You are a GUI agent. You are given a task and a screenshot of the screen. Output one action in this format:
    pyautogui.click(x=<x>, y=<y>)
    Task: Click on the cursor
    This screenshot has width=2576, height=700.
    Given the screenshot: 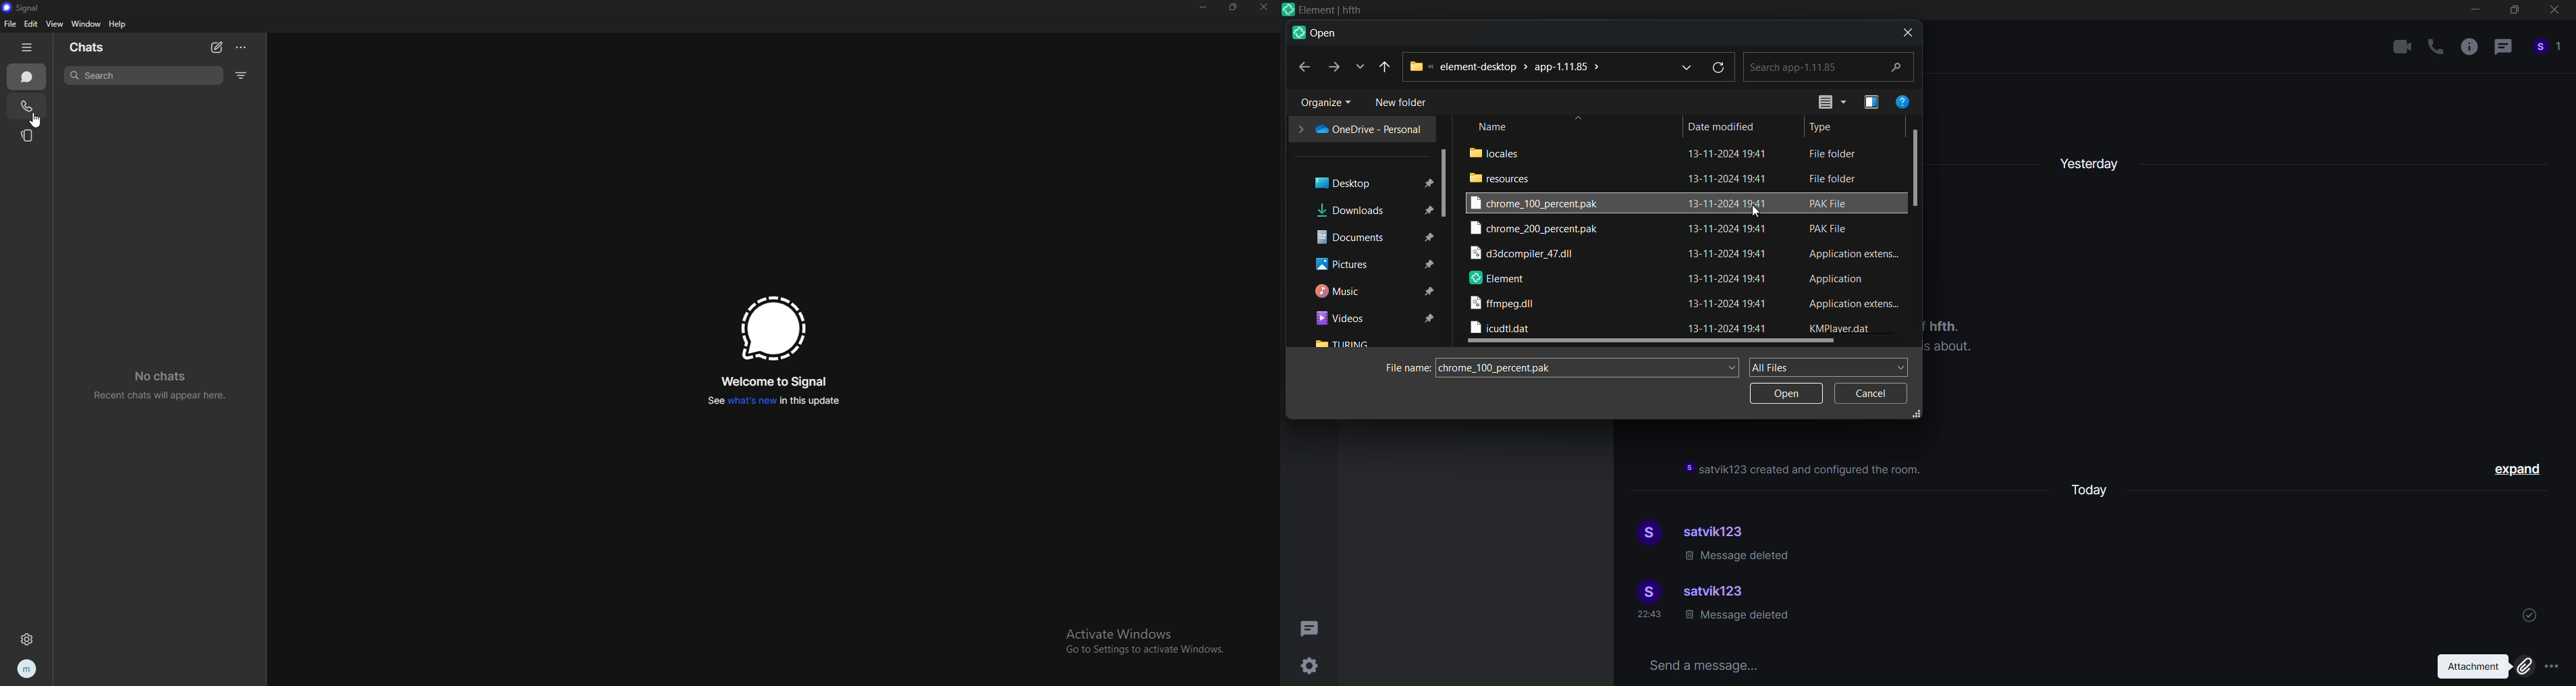 What is the action you would take?
    pyautogui.click(x=36, y=122)
    